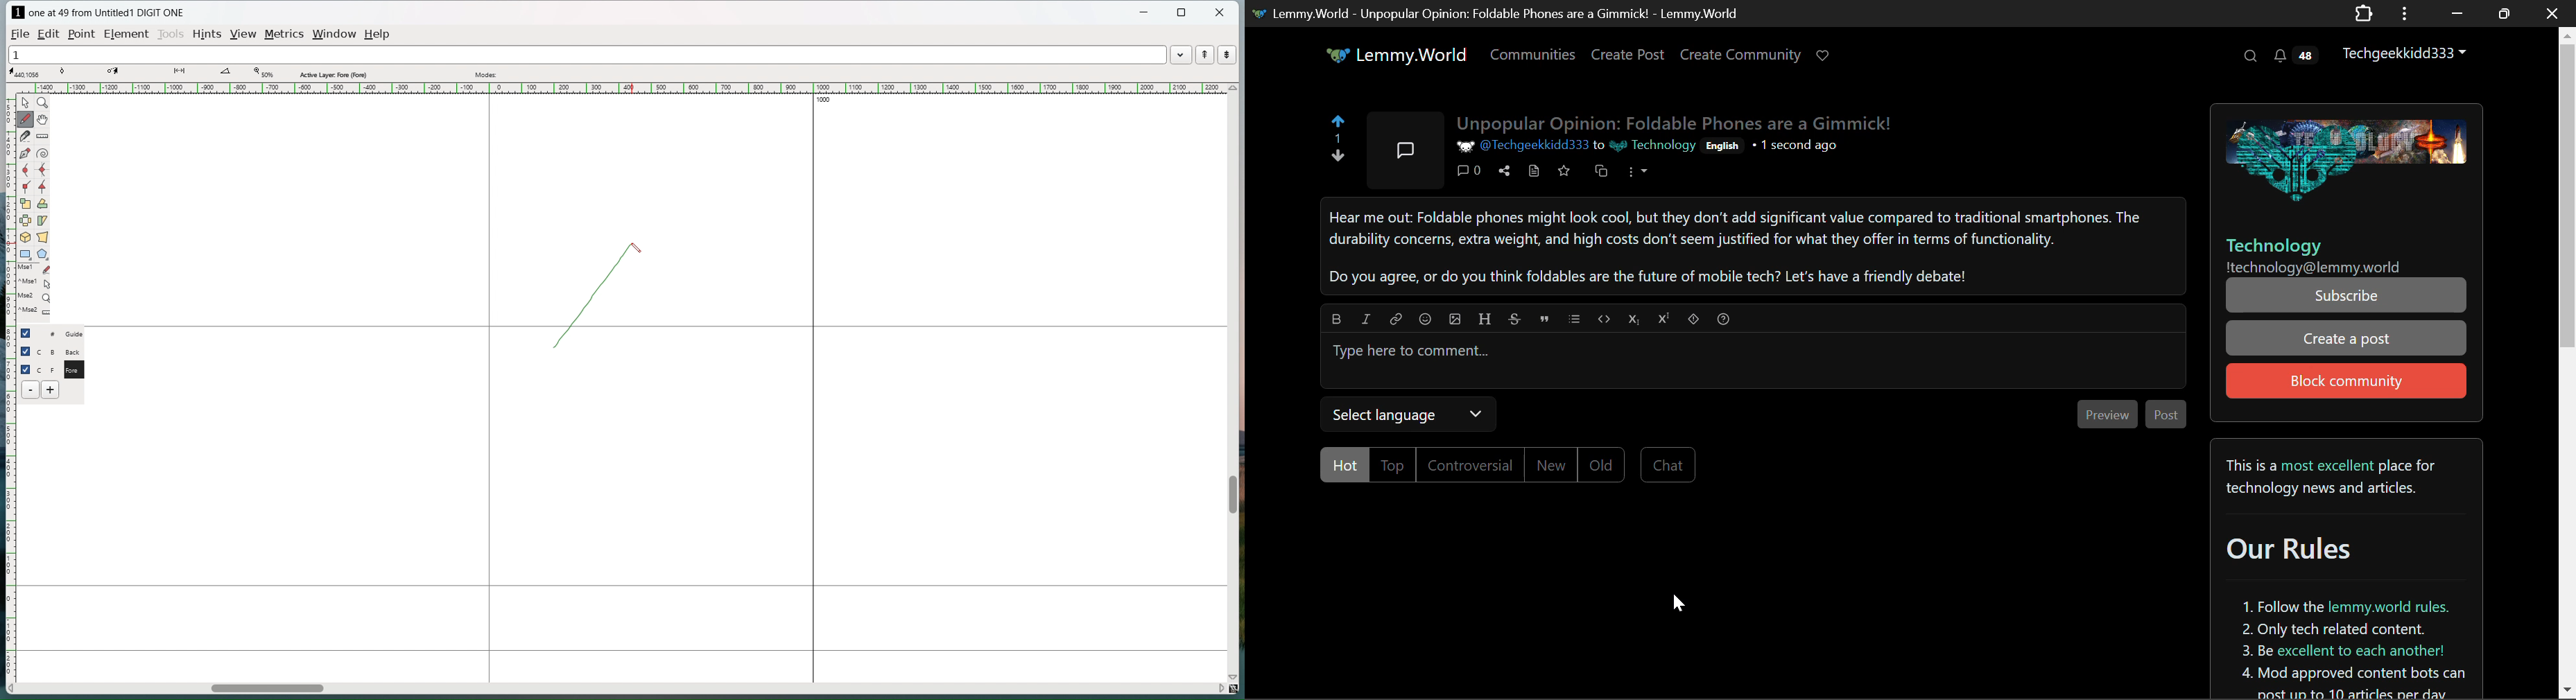  Describe the element at coordinates (1564, 173) in the screenshot. I see `Save` at that location.